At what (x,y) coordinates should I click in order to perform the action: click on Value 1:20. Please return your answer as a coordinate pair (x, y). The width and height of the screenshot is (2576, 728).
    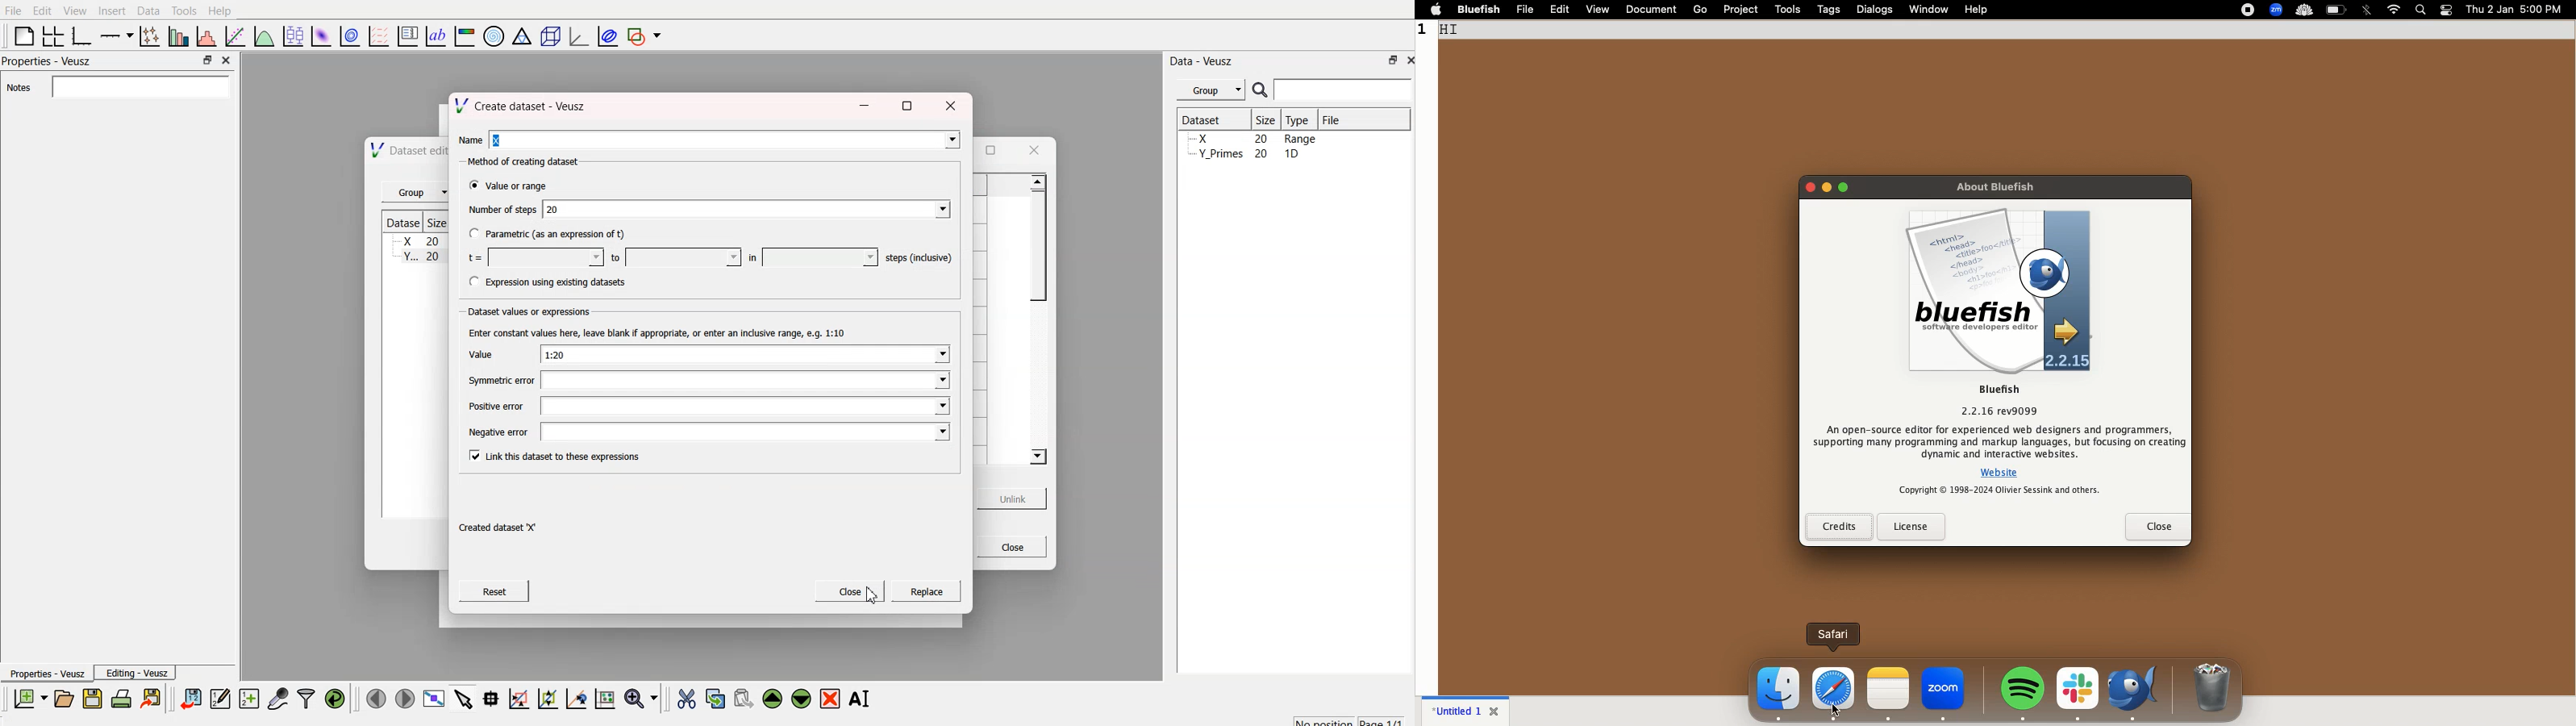
    Looking at the image, I should click on (704, 354).